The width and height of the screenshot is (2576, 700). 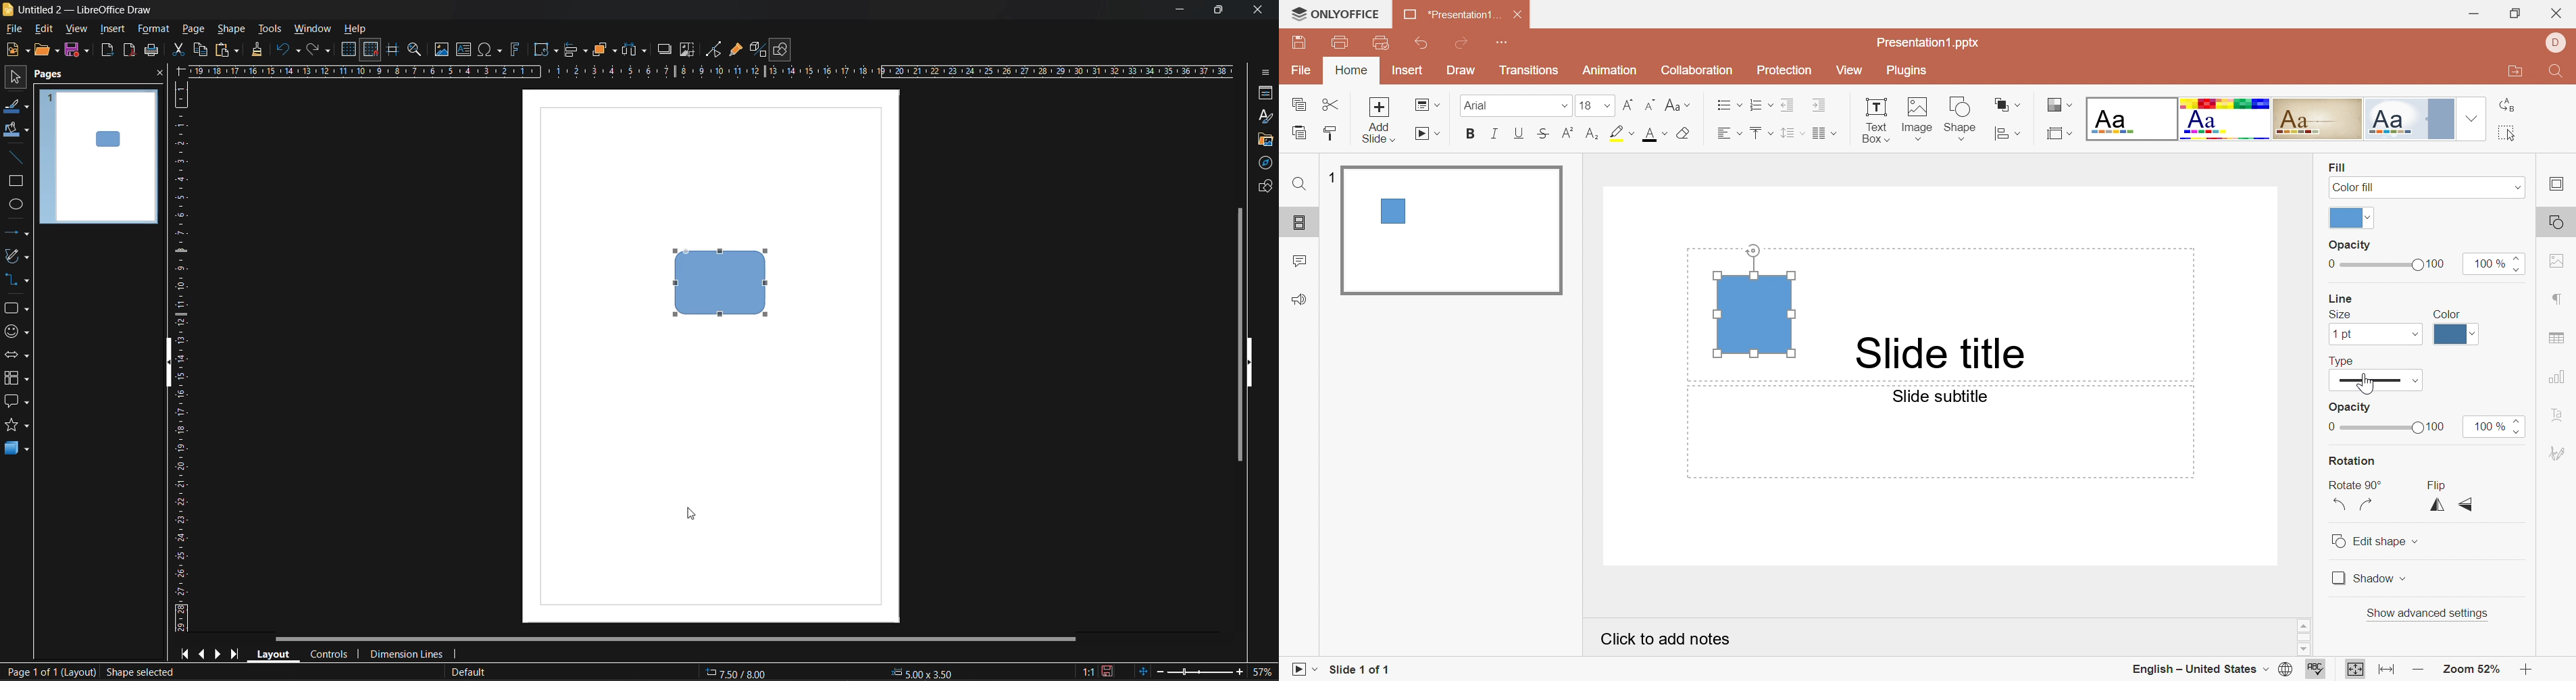 I want to click on 0, so click(x=2331, y=428).